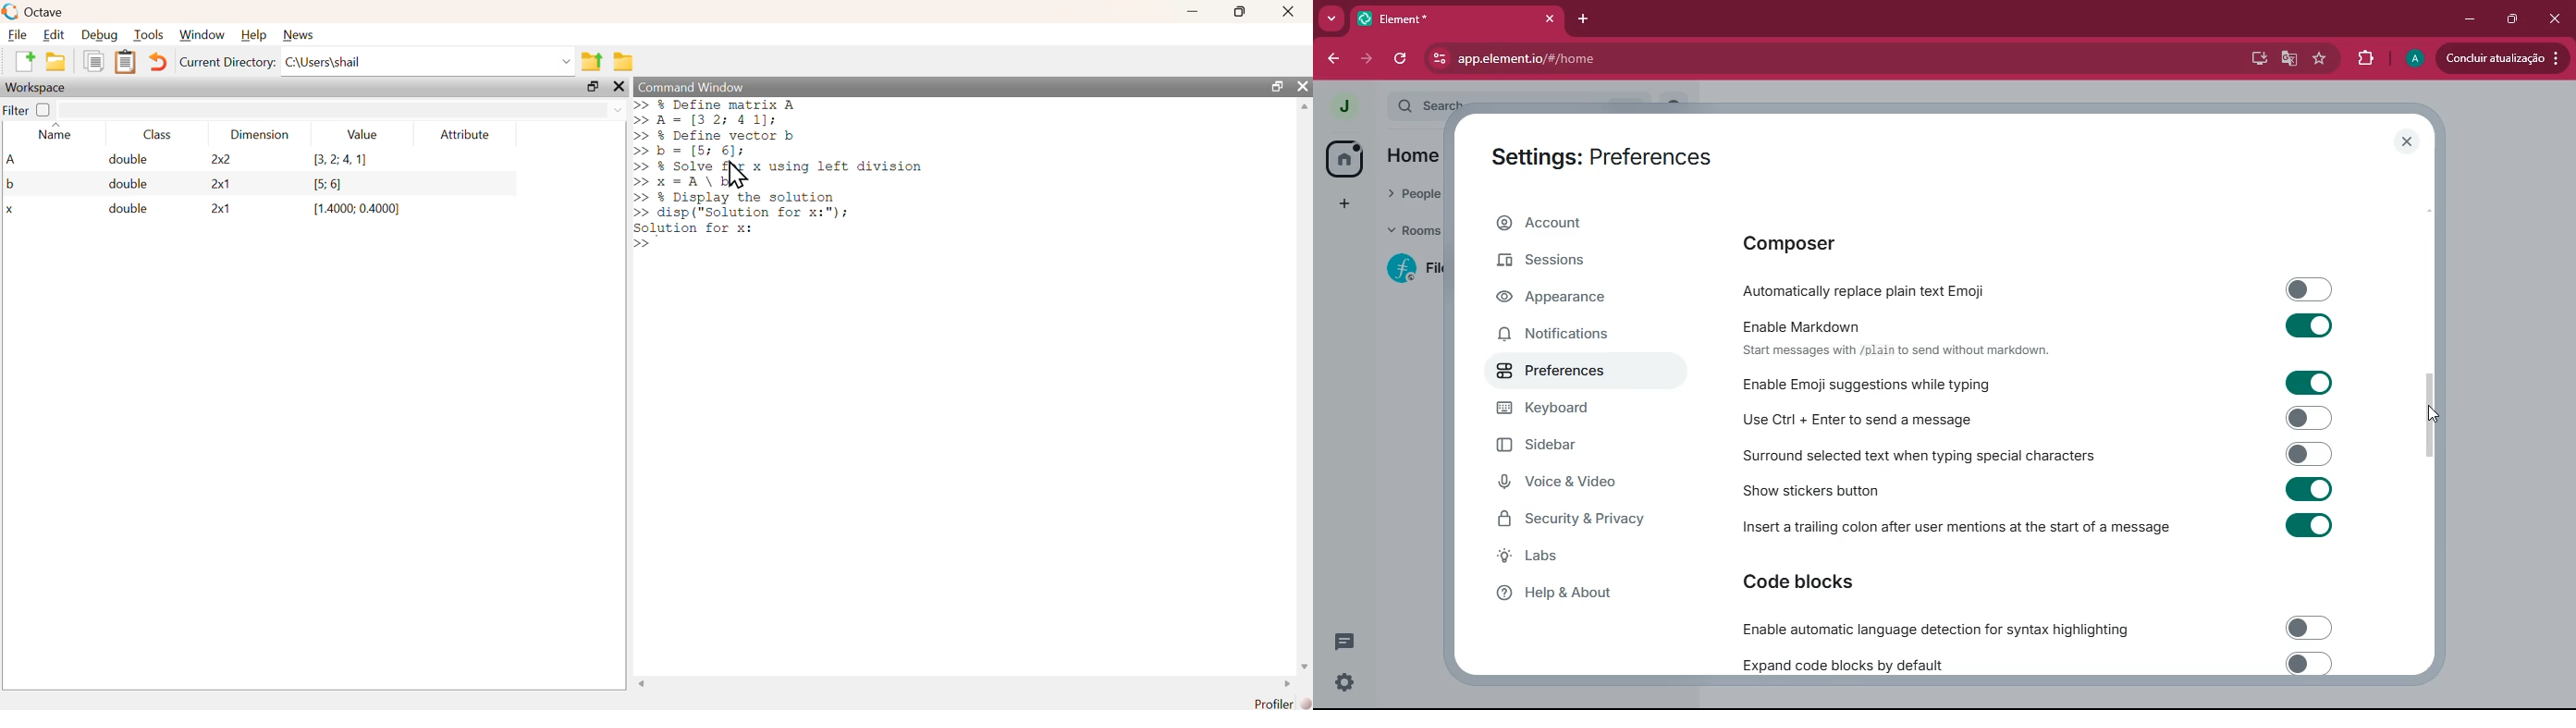  What do you see at coordinates (2324, 61) in the screenshot?
I see `favourite` at bounding box center [2324, 61].